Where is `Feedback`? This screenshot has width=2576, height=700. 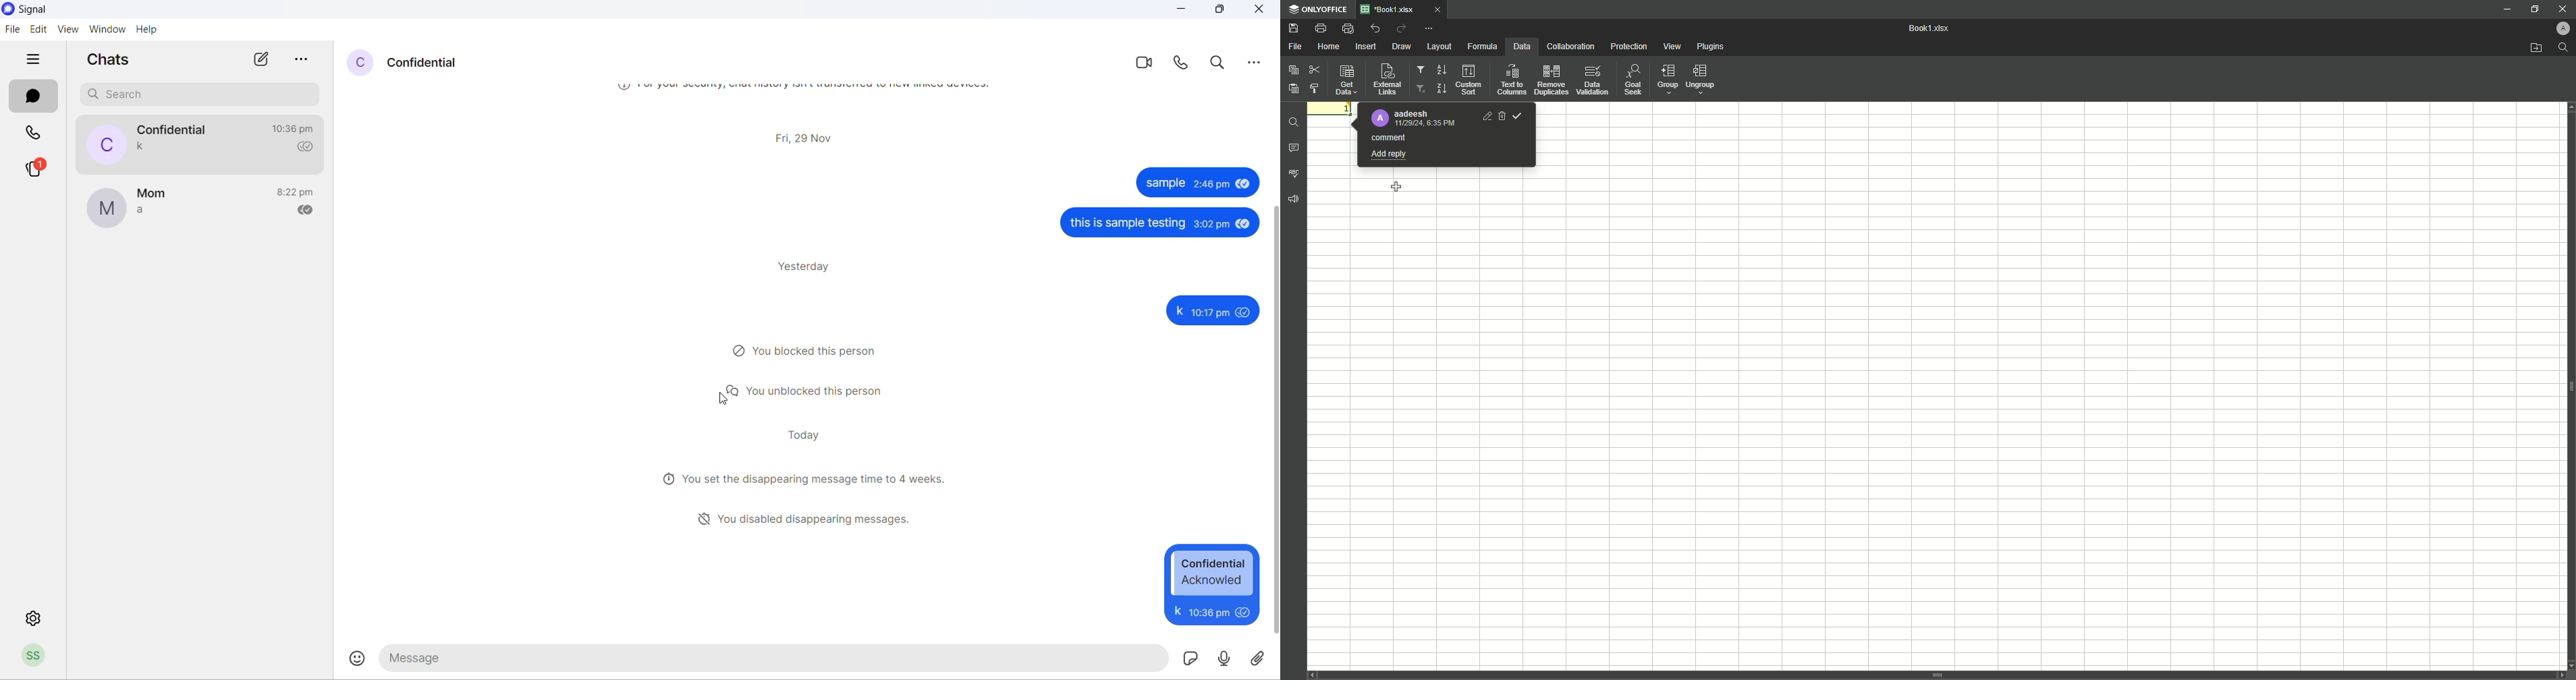
Feedback is located at coordinates (1295, 203).